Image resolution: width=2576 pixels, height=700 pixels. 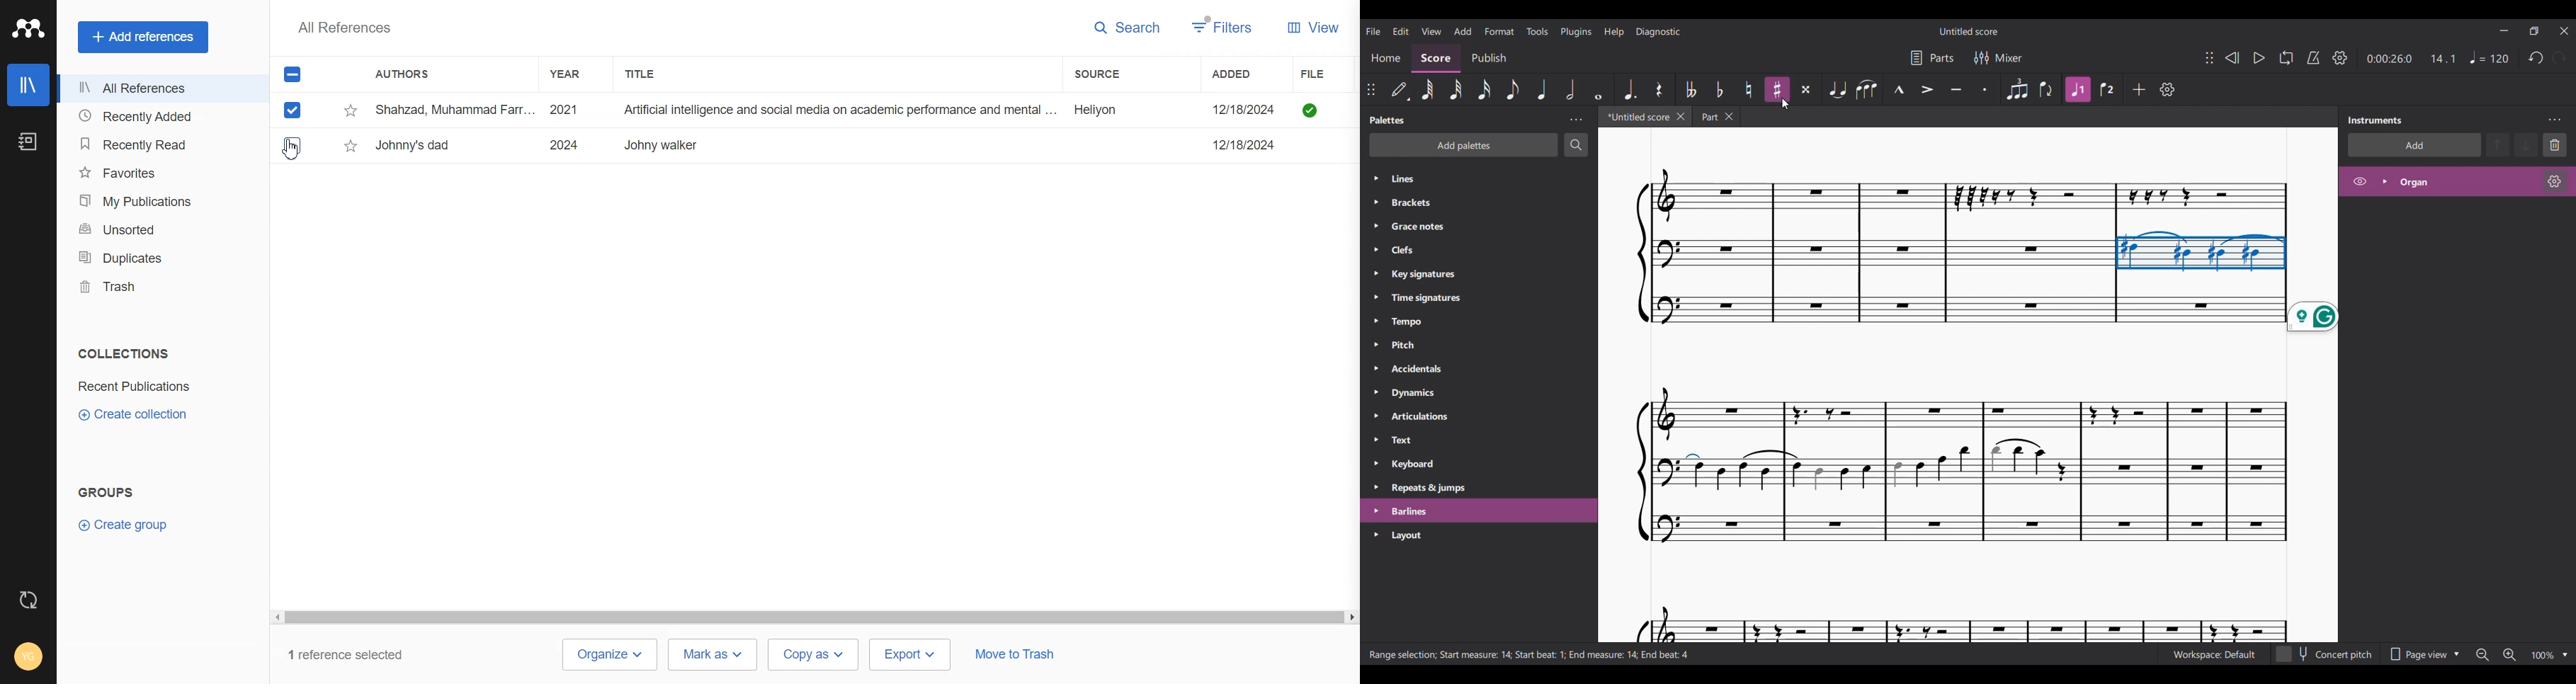 What do you see at coordinates (1431, 31) in the screenshot?
I see `View menu` at bounding box center [1431, 31].